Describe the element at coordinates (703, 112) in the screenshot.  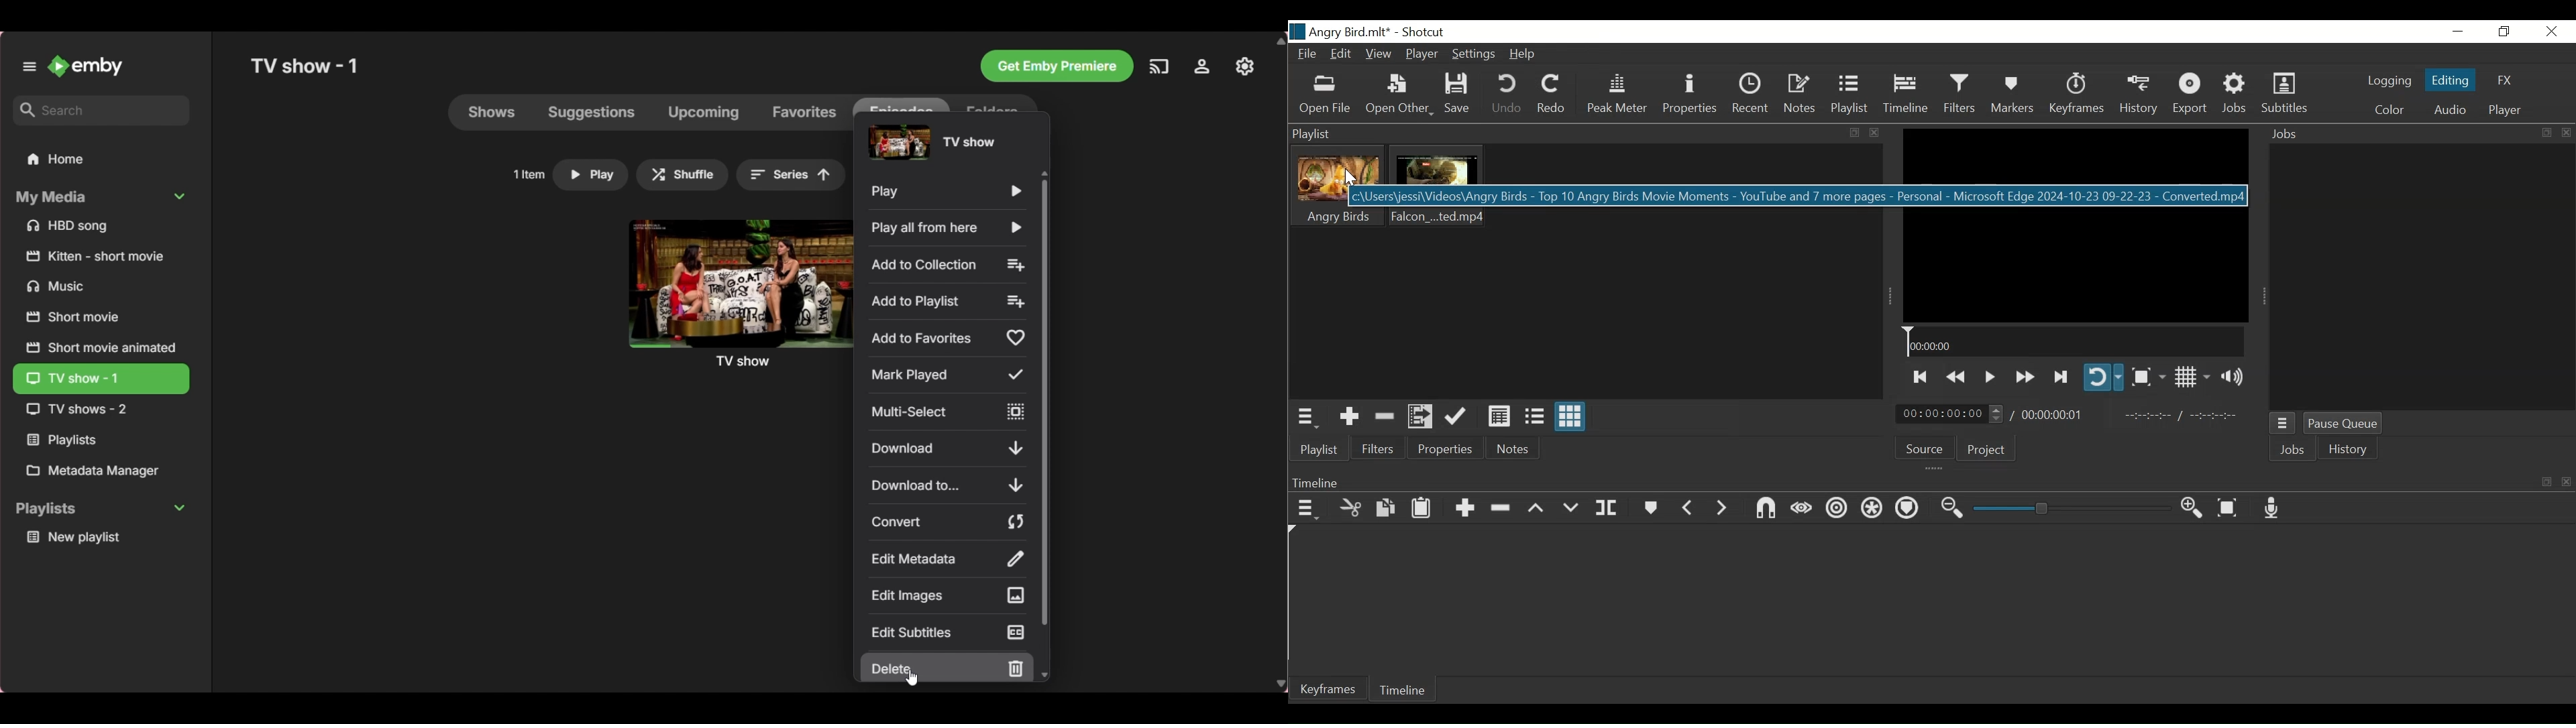
I see `Upcoming` at that location.